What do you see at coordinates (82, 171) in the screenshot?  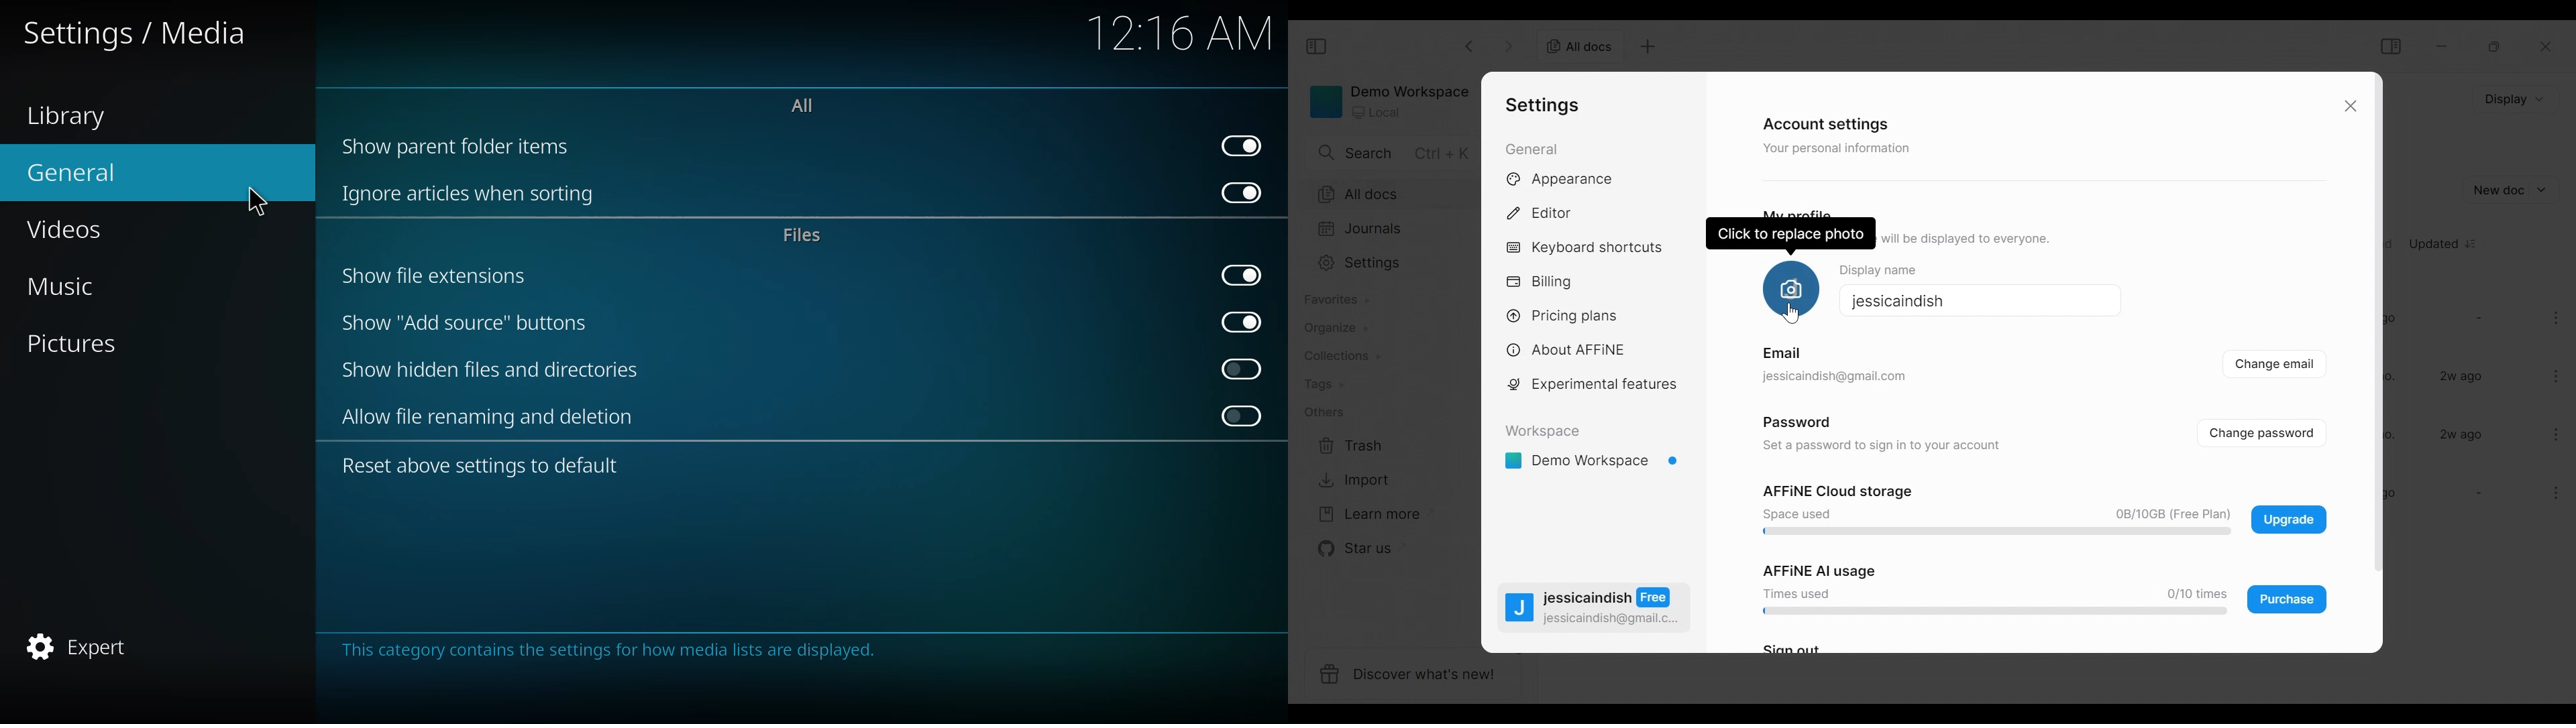 I see `general` at bounding box center [82, 171].